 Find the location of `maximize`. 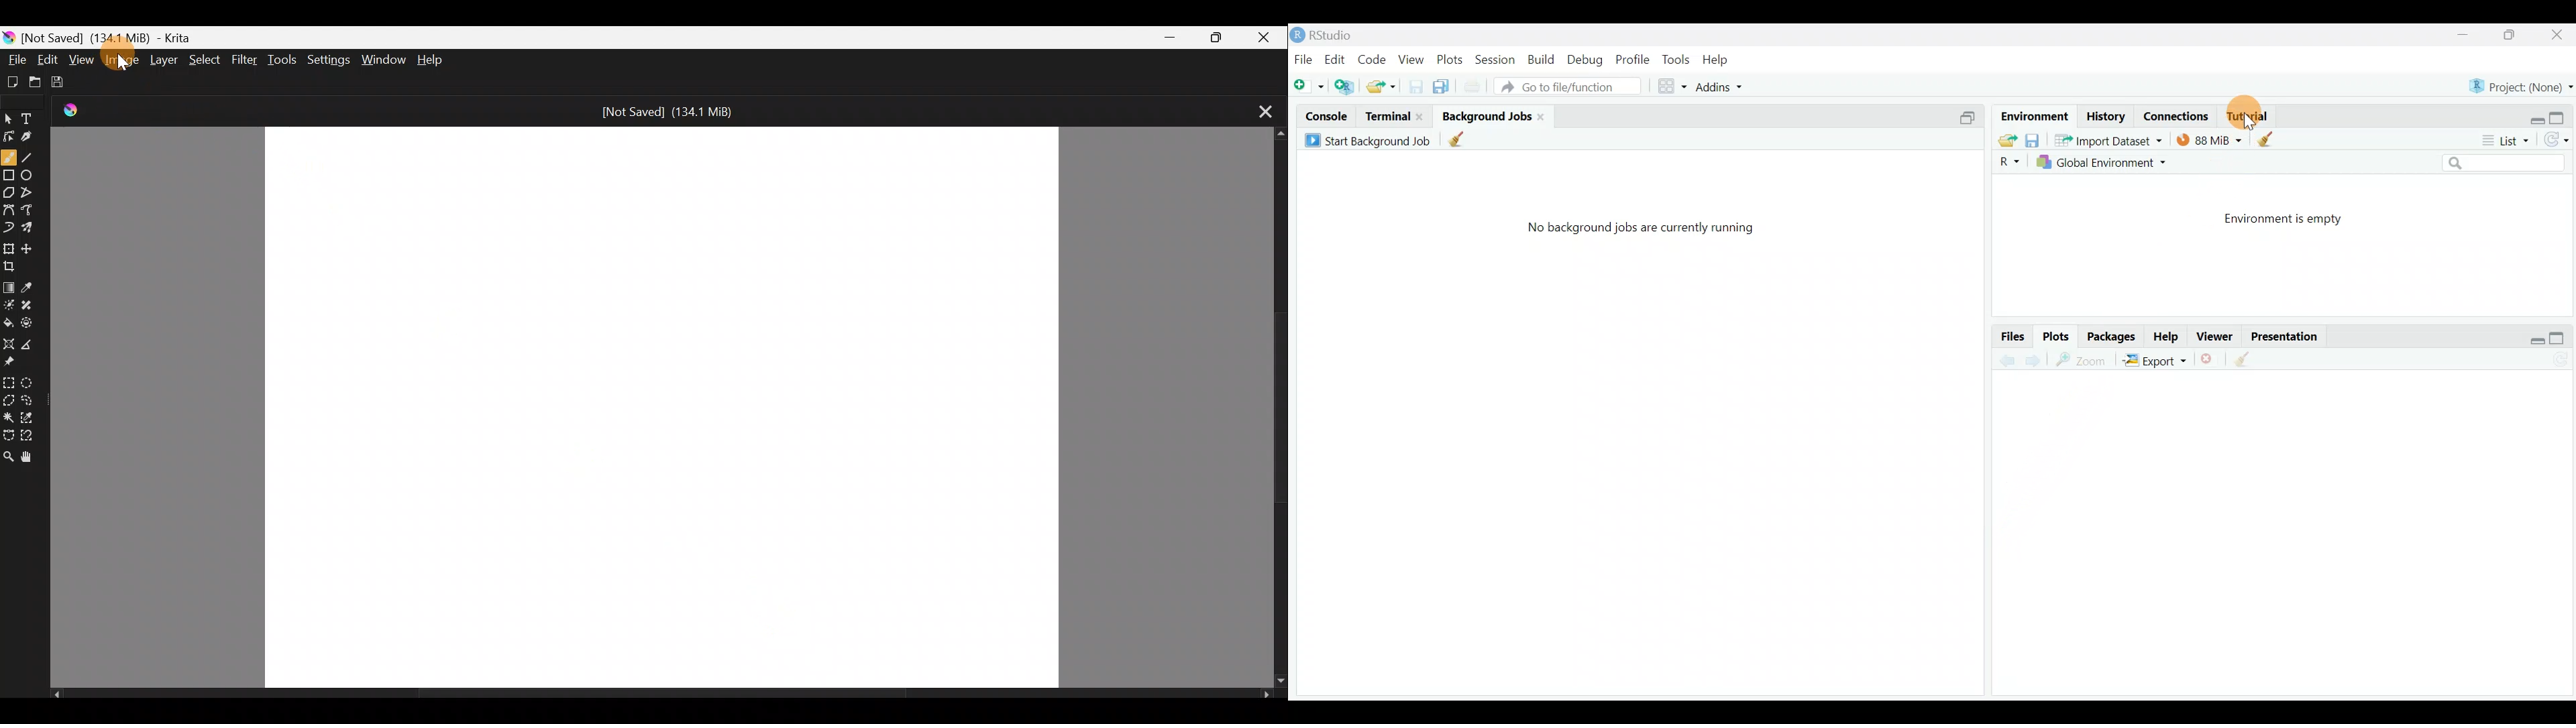

maximize is located at coordinates (2561, 337).